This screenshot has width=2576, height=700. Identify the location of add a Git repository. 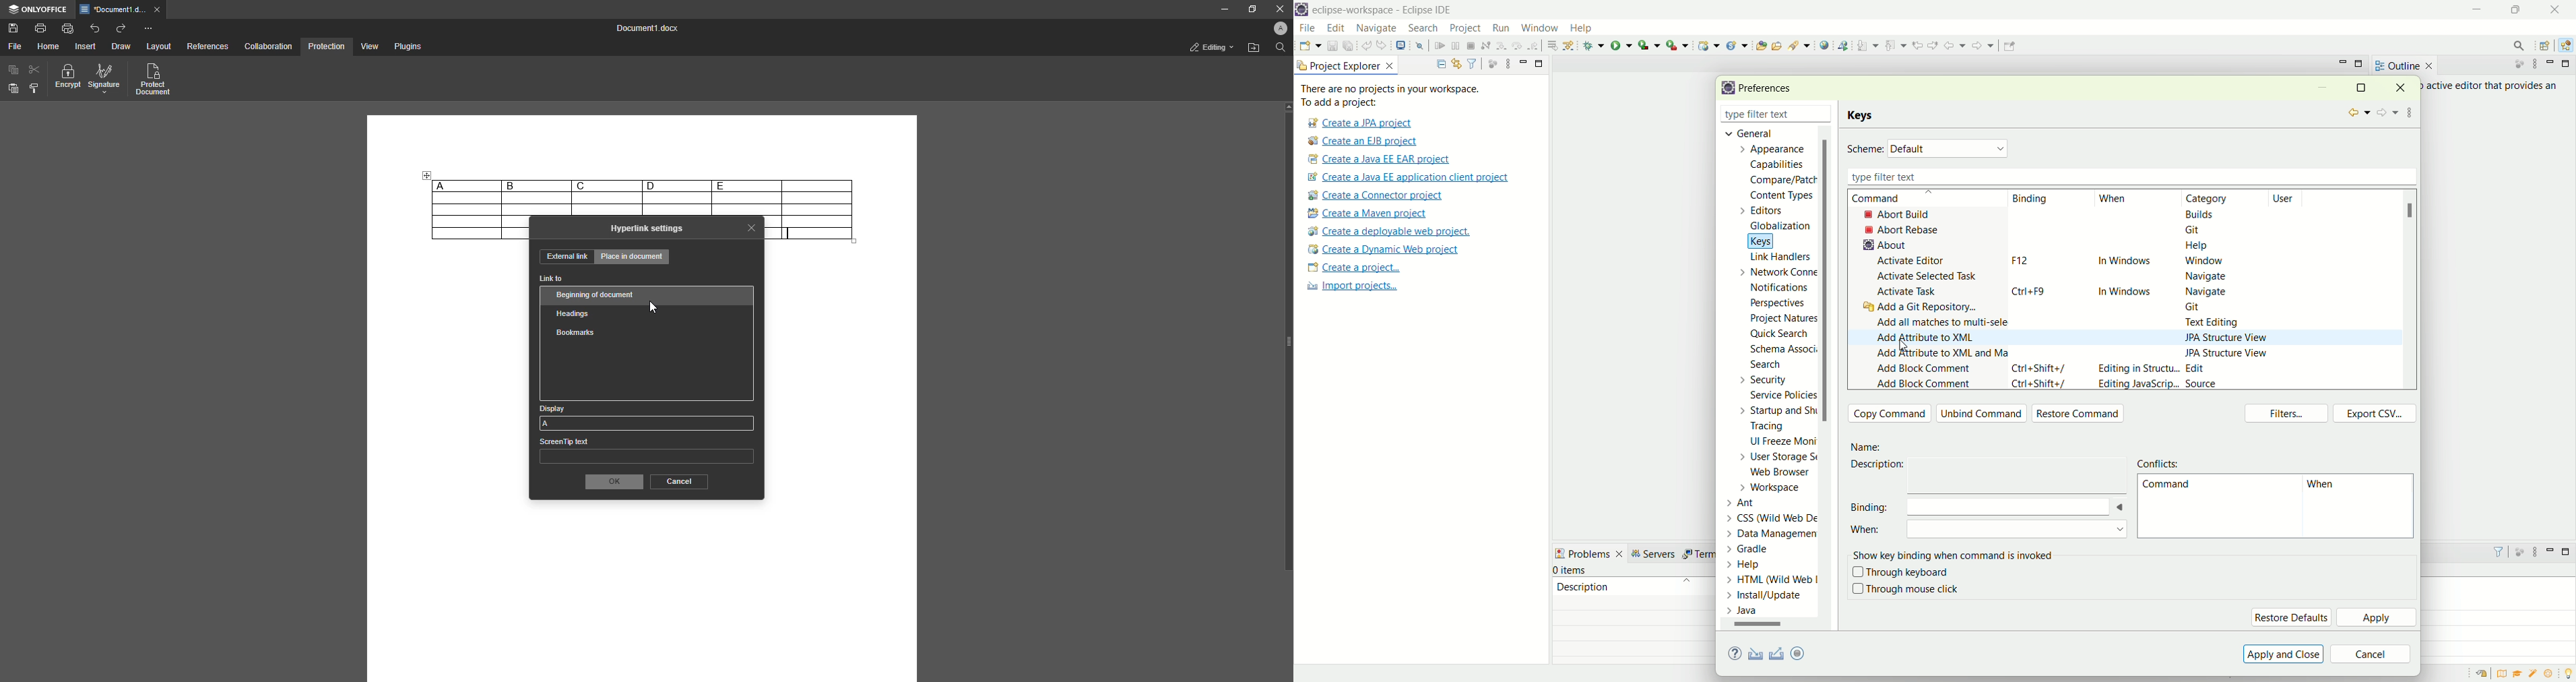
(1924, 308).